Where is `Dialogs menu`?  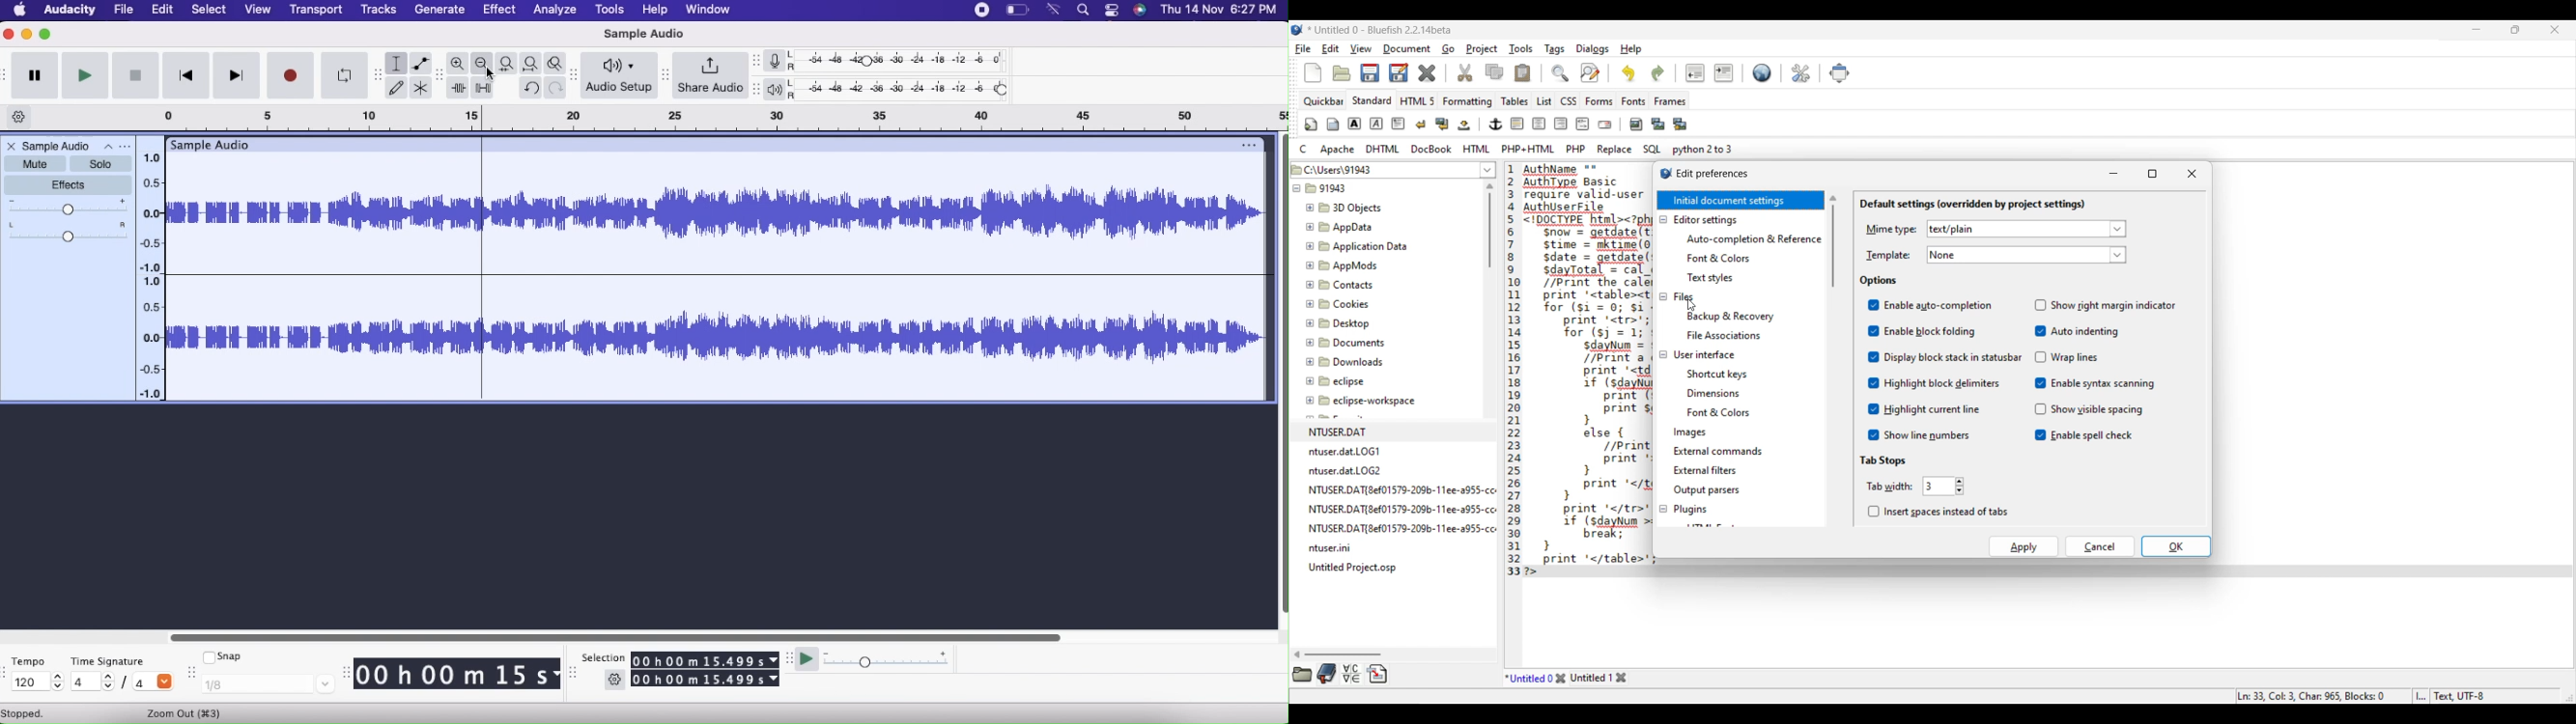
Dialogs menu is located at coordinates (1593, 50).